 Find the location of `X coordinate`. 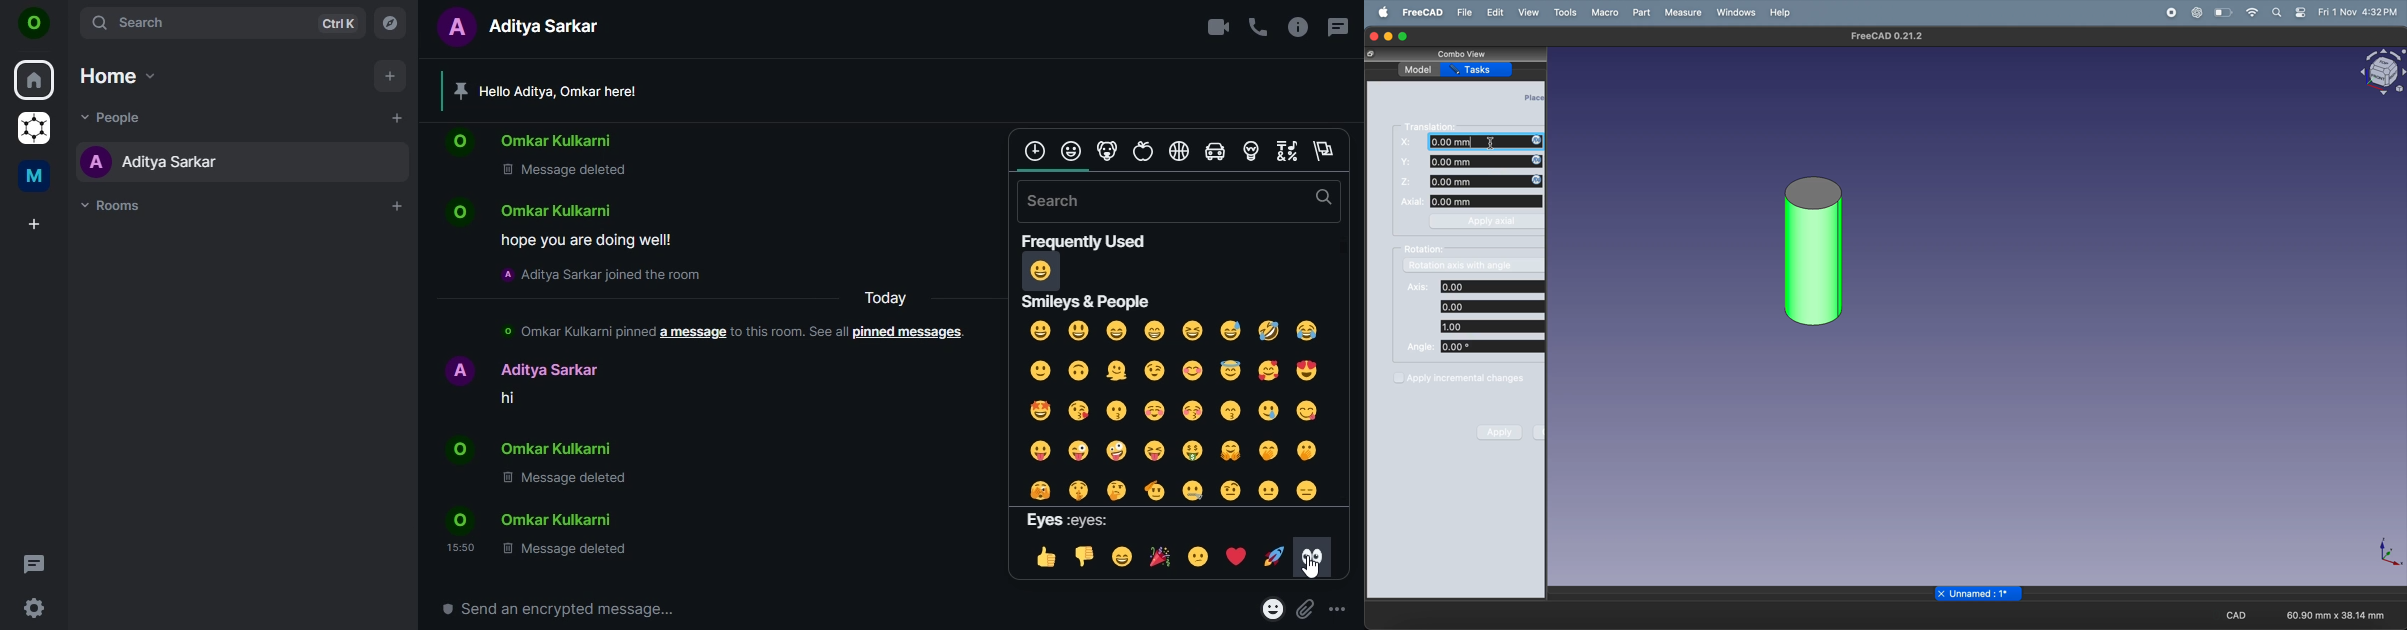

X coordinate is located at coordinates (1487, 142).